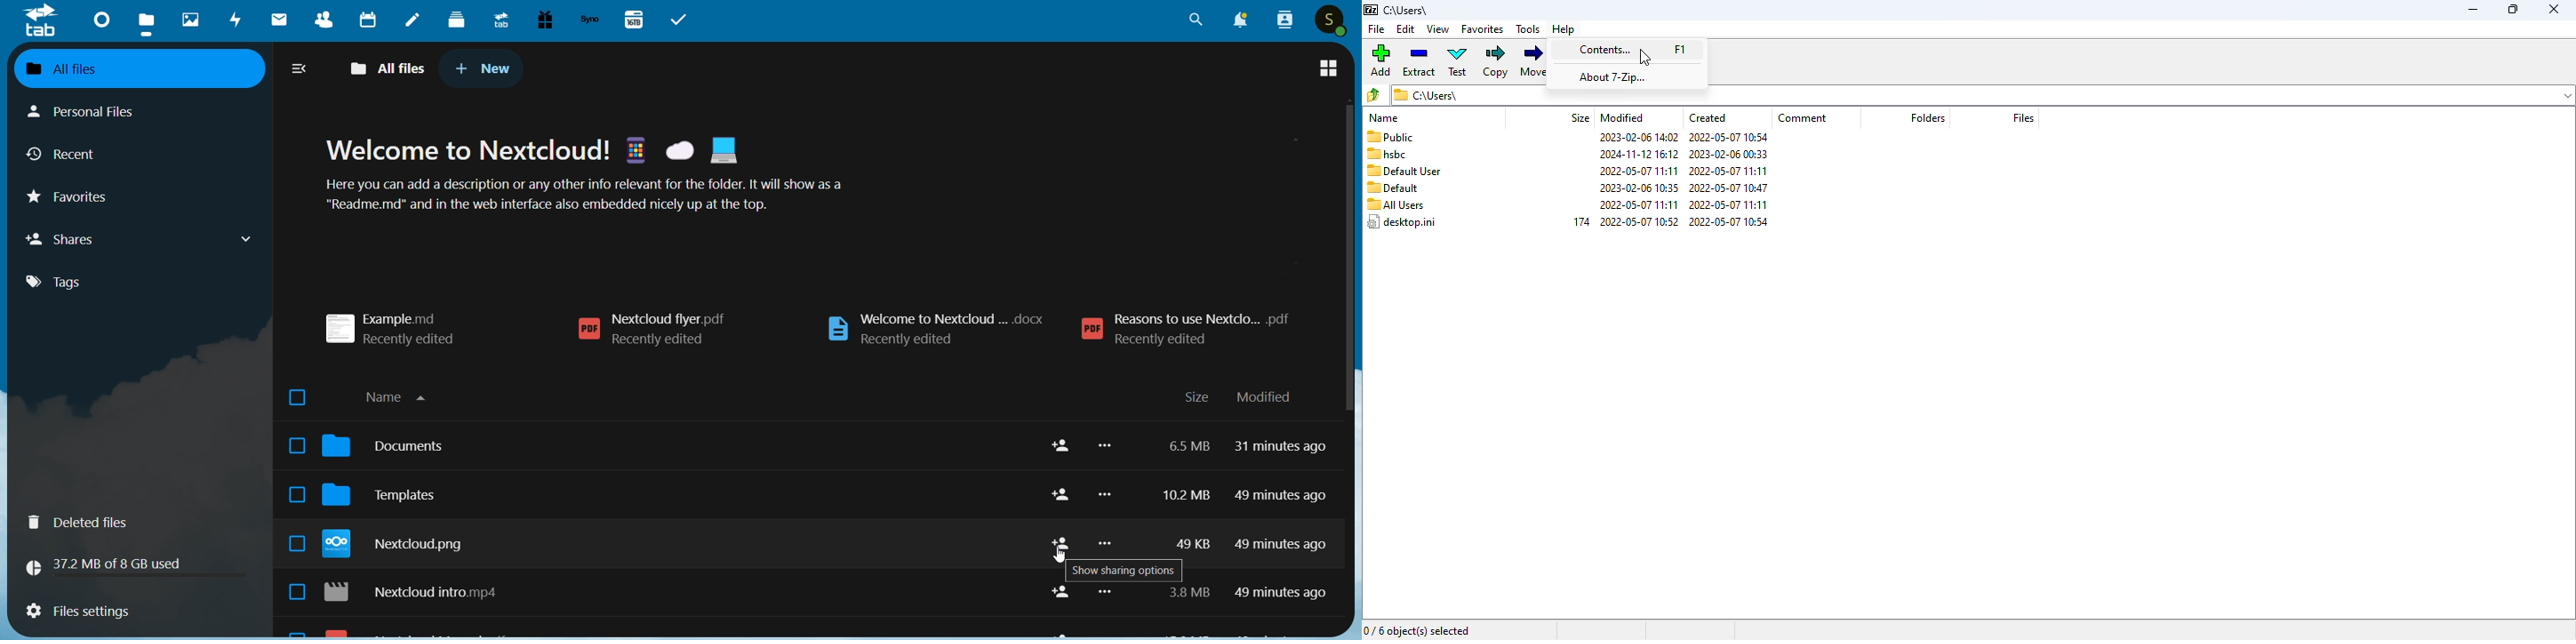  What do you see at coordinates (190, 20) in the screenshot?
I see `photos` at bounding box center [190, 20].